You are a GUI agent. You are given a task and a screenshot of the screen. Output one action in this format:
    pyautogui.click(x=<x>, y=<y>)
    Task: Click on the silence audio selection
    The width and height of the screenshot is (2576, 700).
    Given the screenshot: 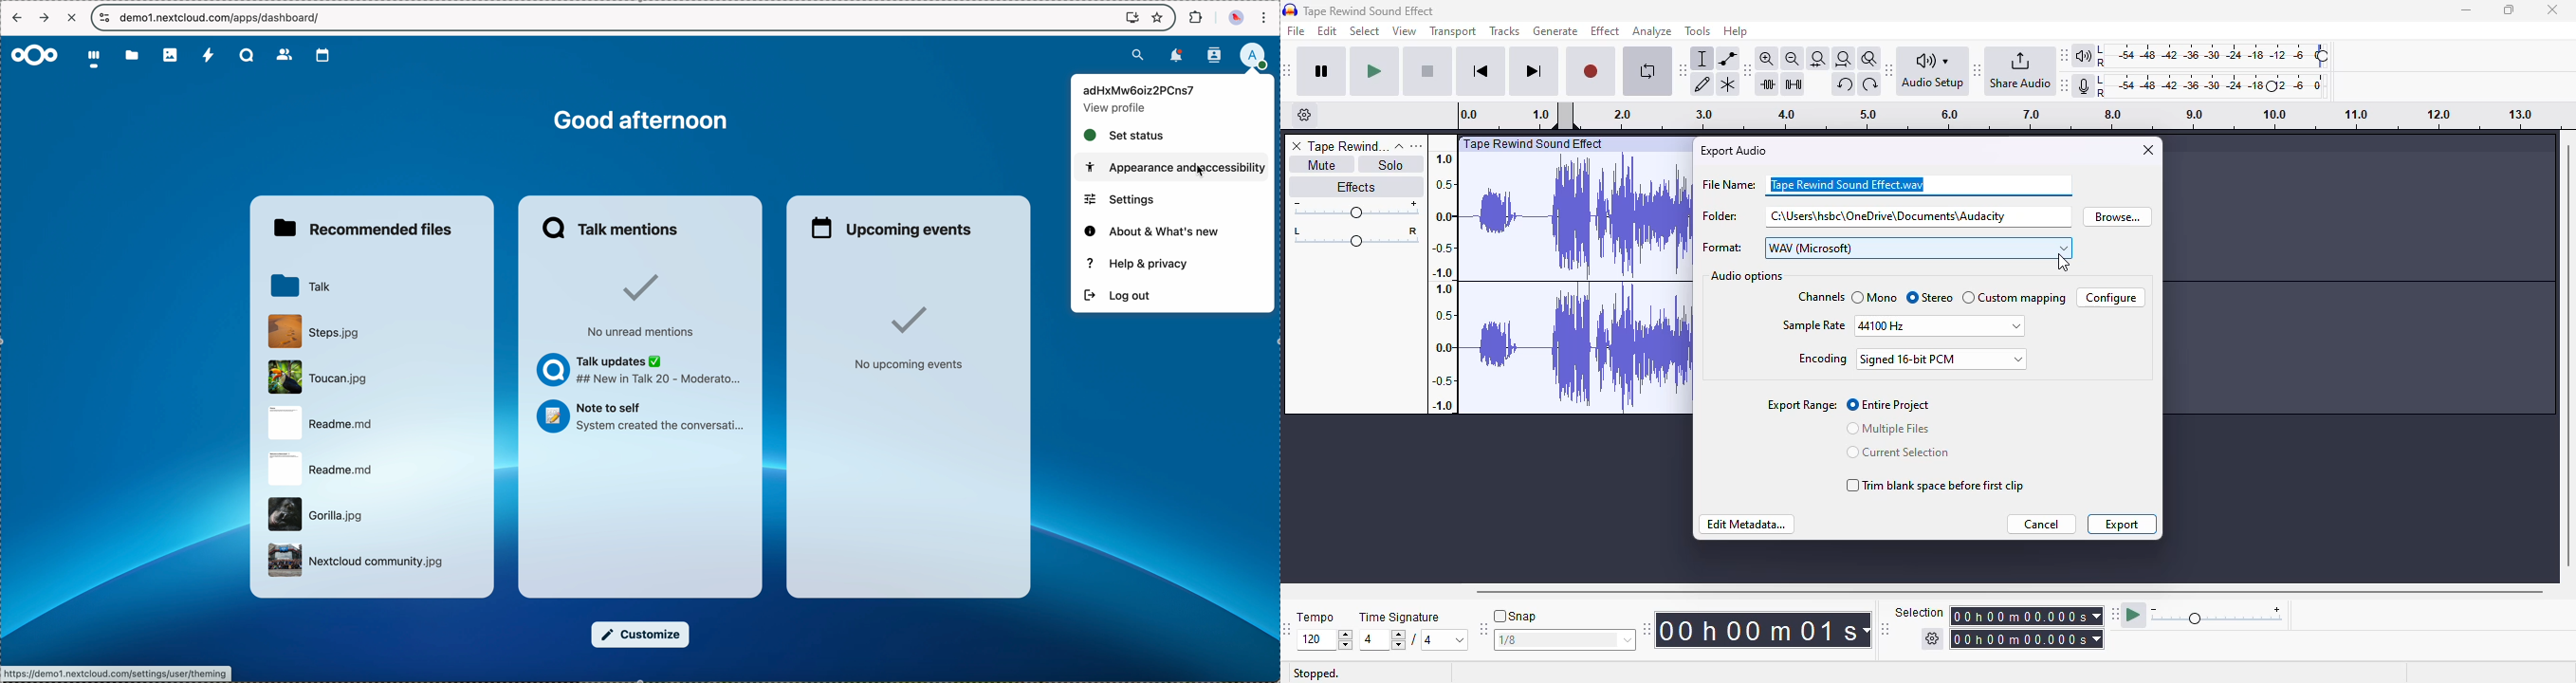 What is the action you would take?
    pyautogui.click(x=1794, y=86)
    